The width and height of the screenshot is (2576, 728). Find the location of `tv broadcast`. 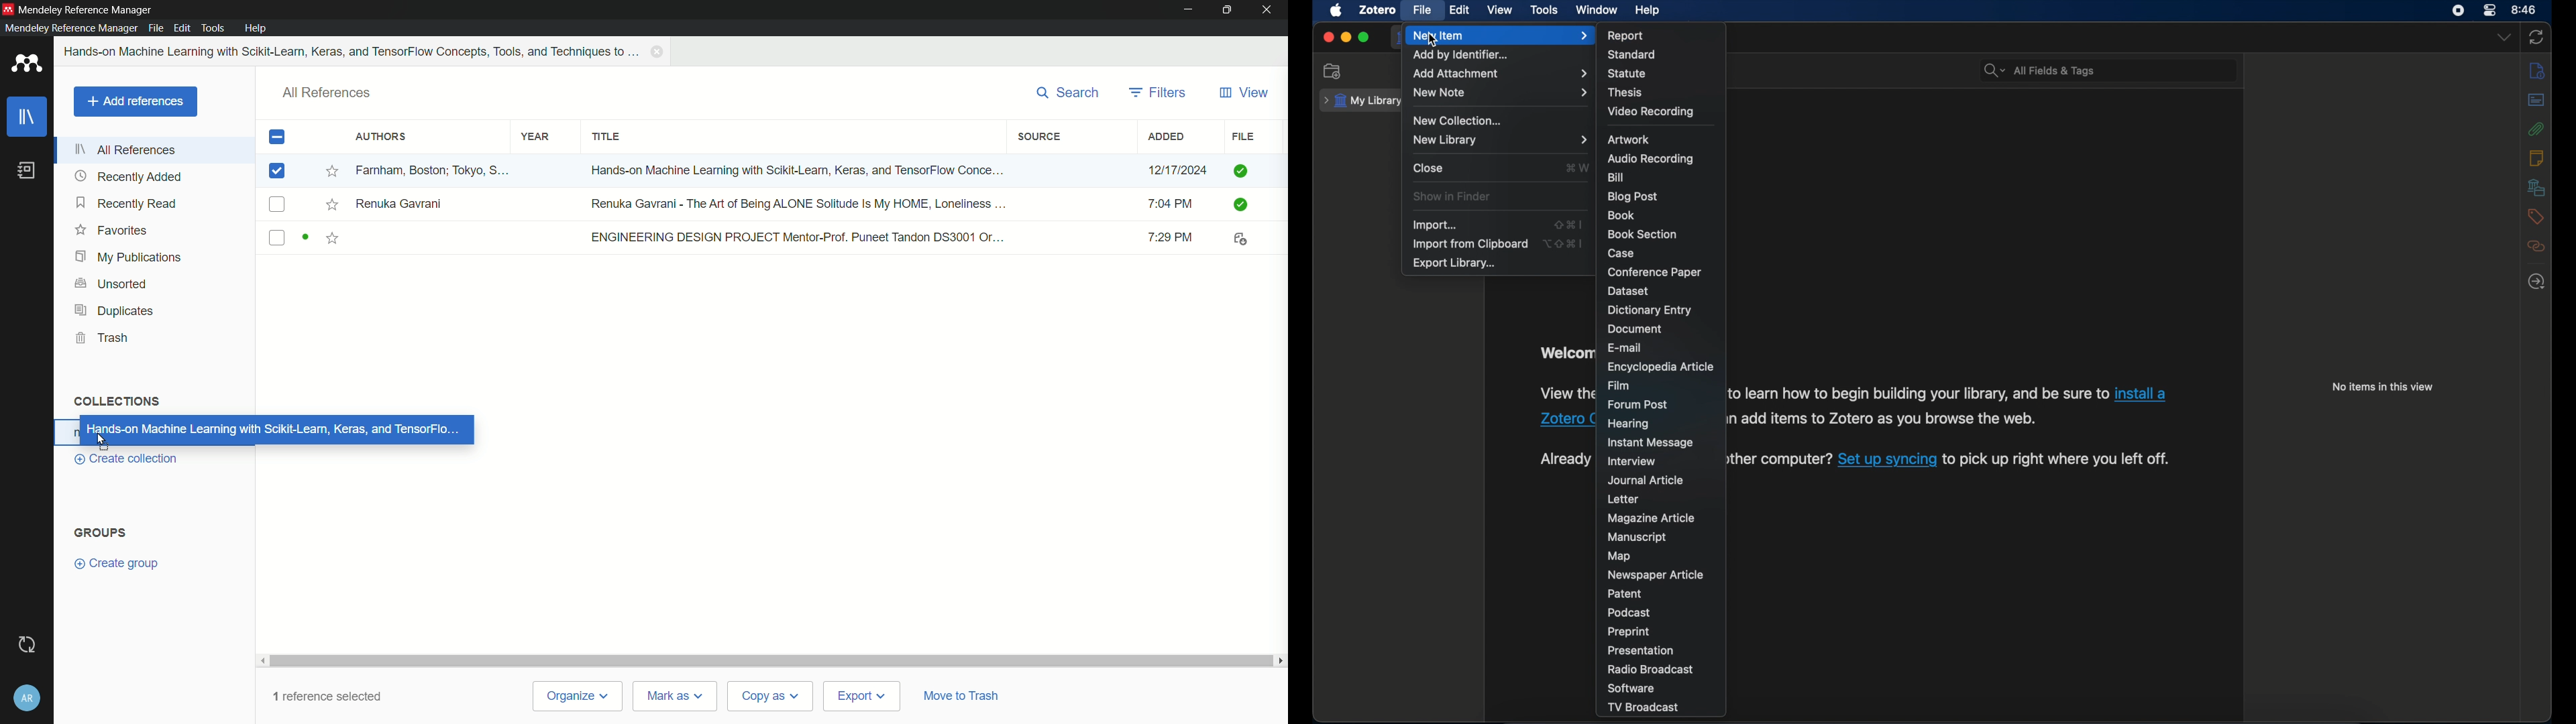

tv broadcast is located at coordinates (1642, 708).